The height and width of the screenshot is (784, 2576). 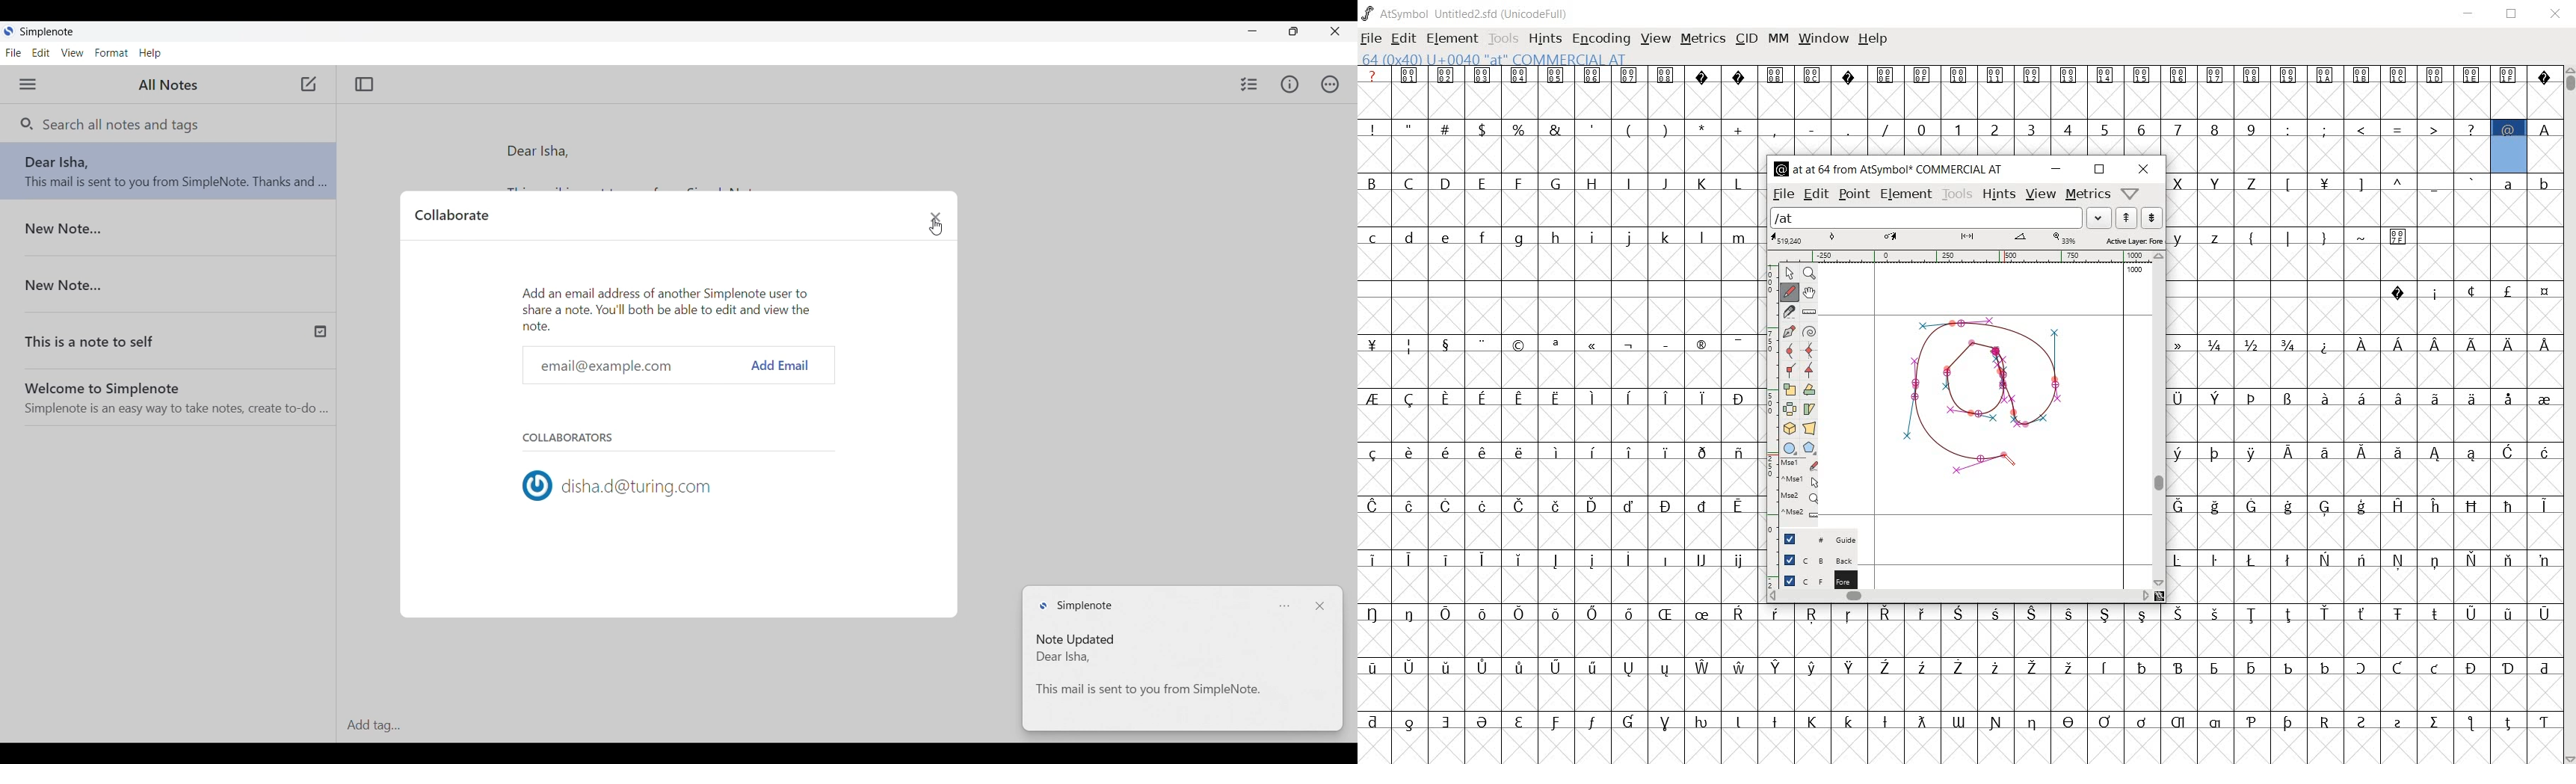 I want to click on HINTS, so click(x=1544, y=40).